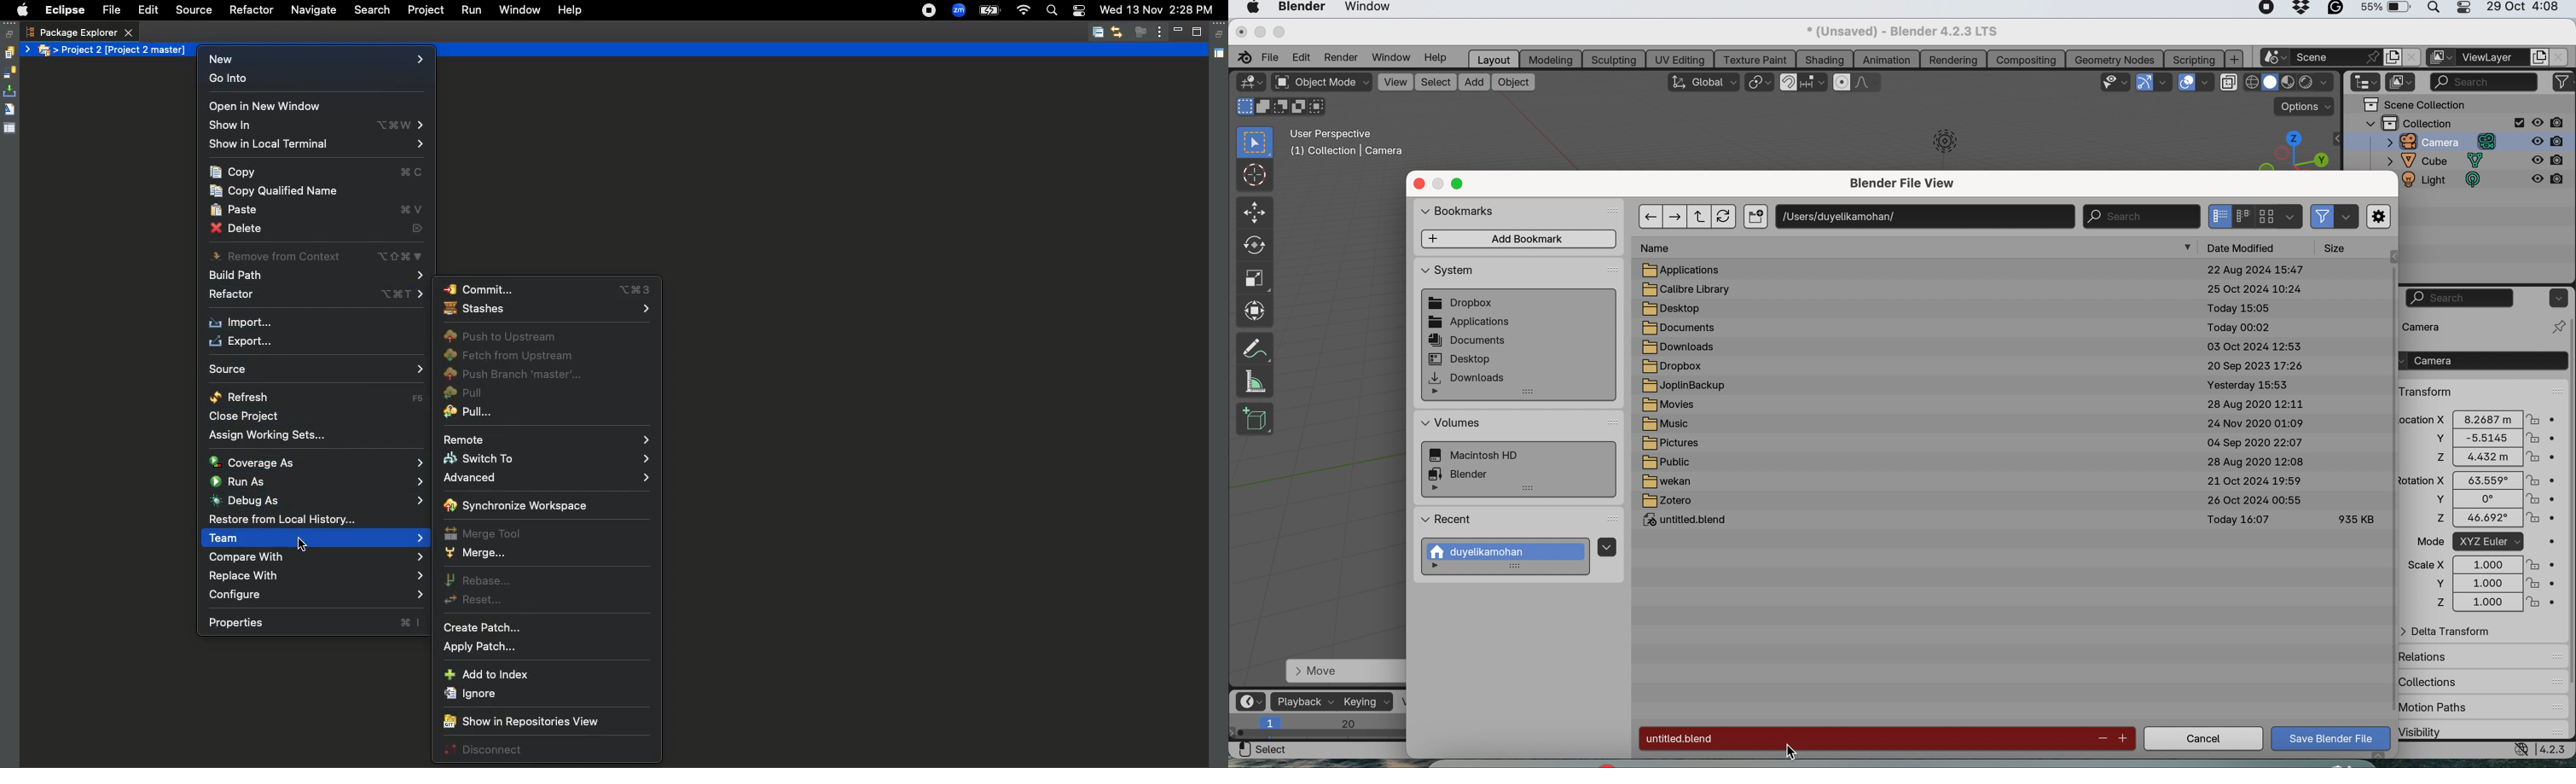 This screenshot has width=2576, height=784. What do you see at coordinates (2302, 9) in the screenshot?
I see `dropbox` at bounding box center [2302, 9].